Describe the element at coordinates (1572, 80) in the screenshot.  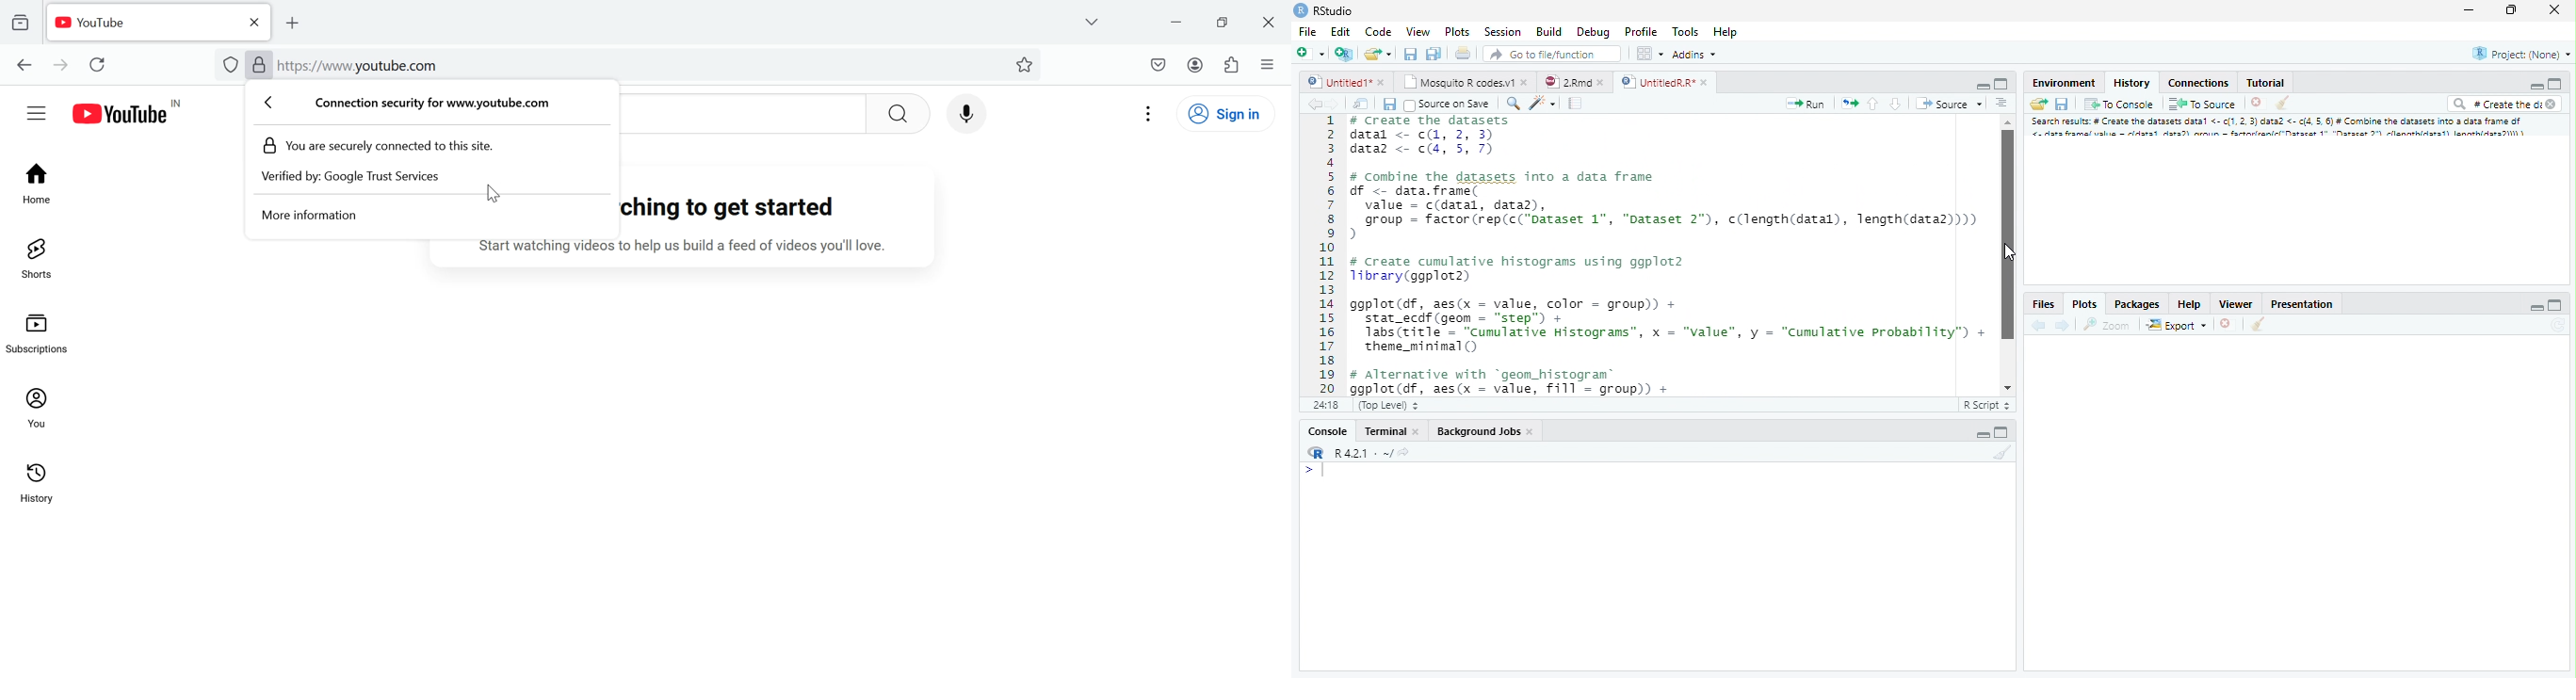
I see `2.Rmd` at that location.